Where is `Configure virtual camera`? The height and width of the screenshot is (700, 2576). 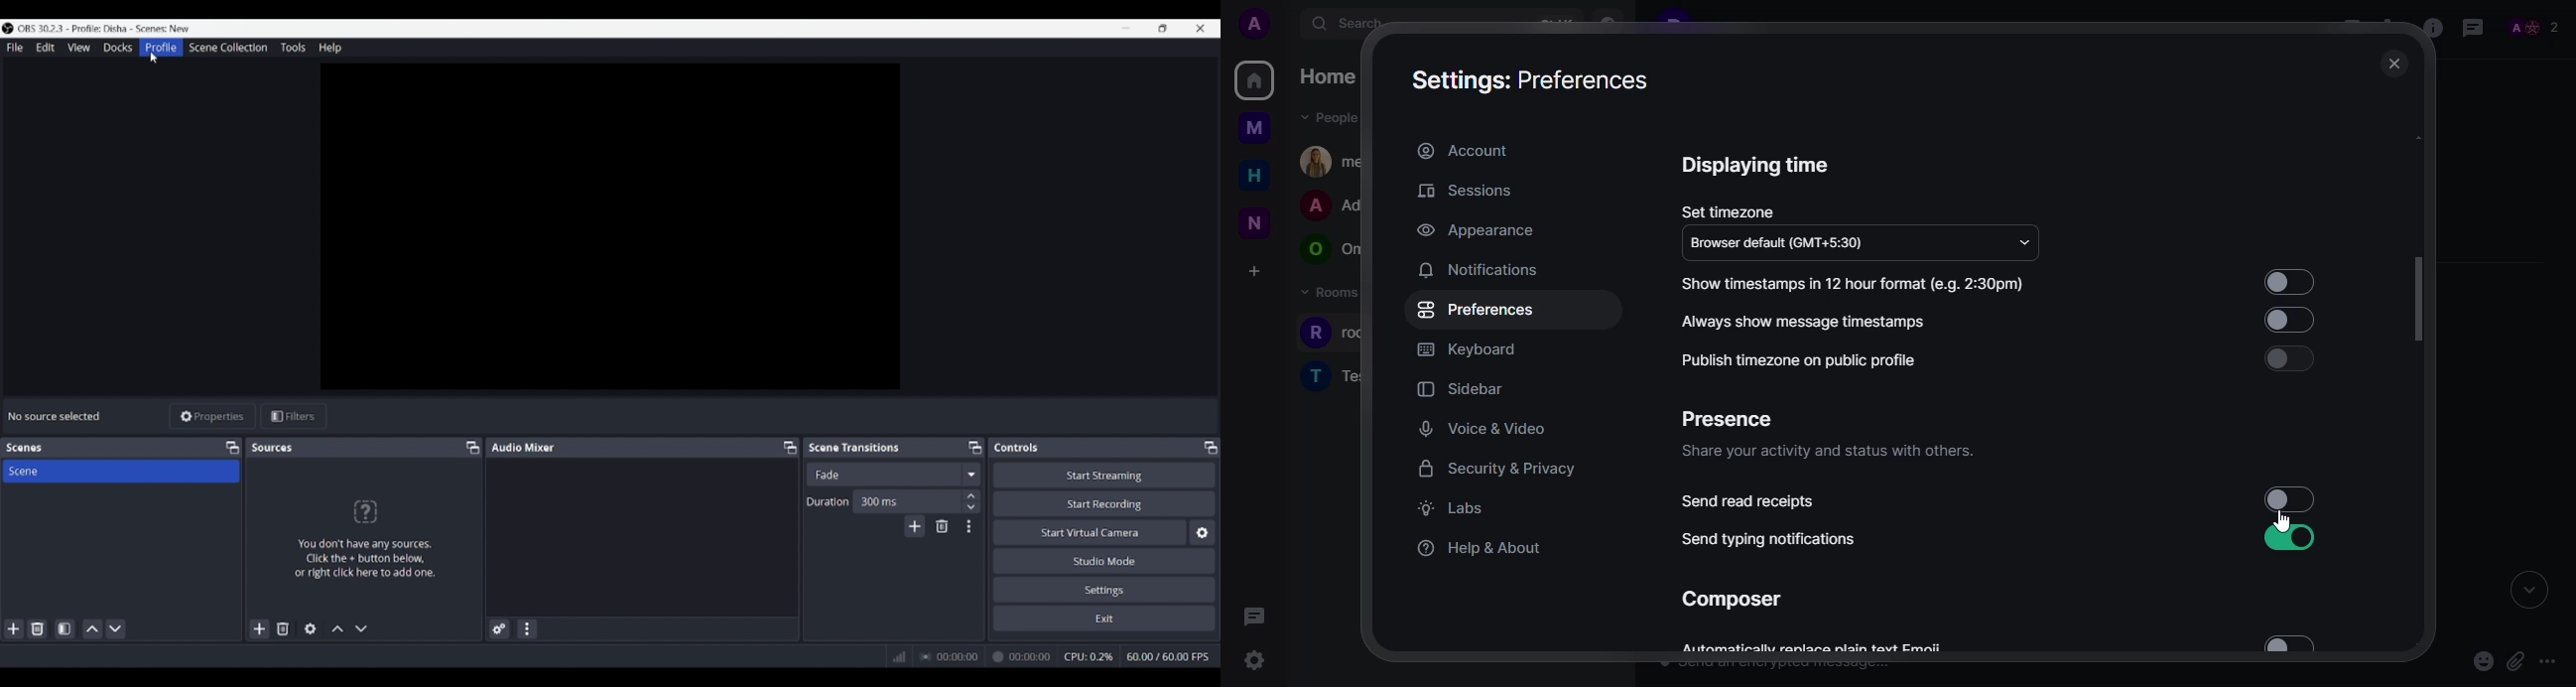
Configure virtual camera is located at coordinates (1202, 532).